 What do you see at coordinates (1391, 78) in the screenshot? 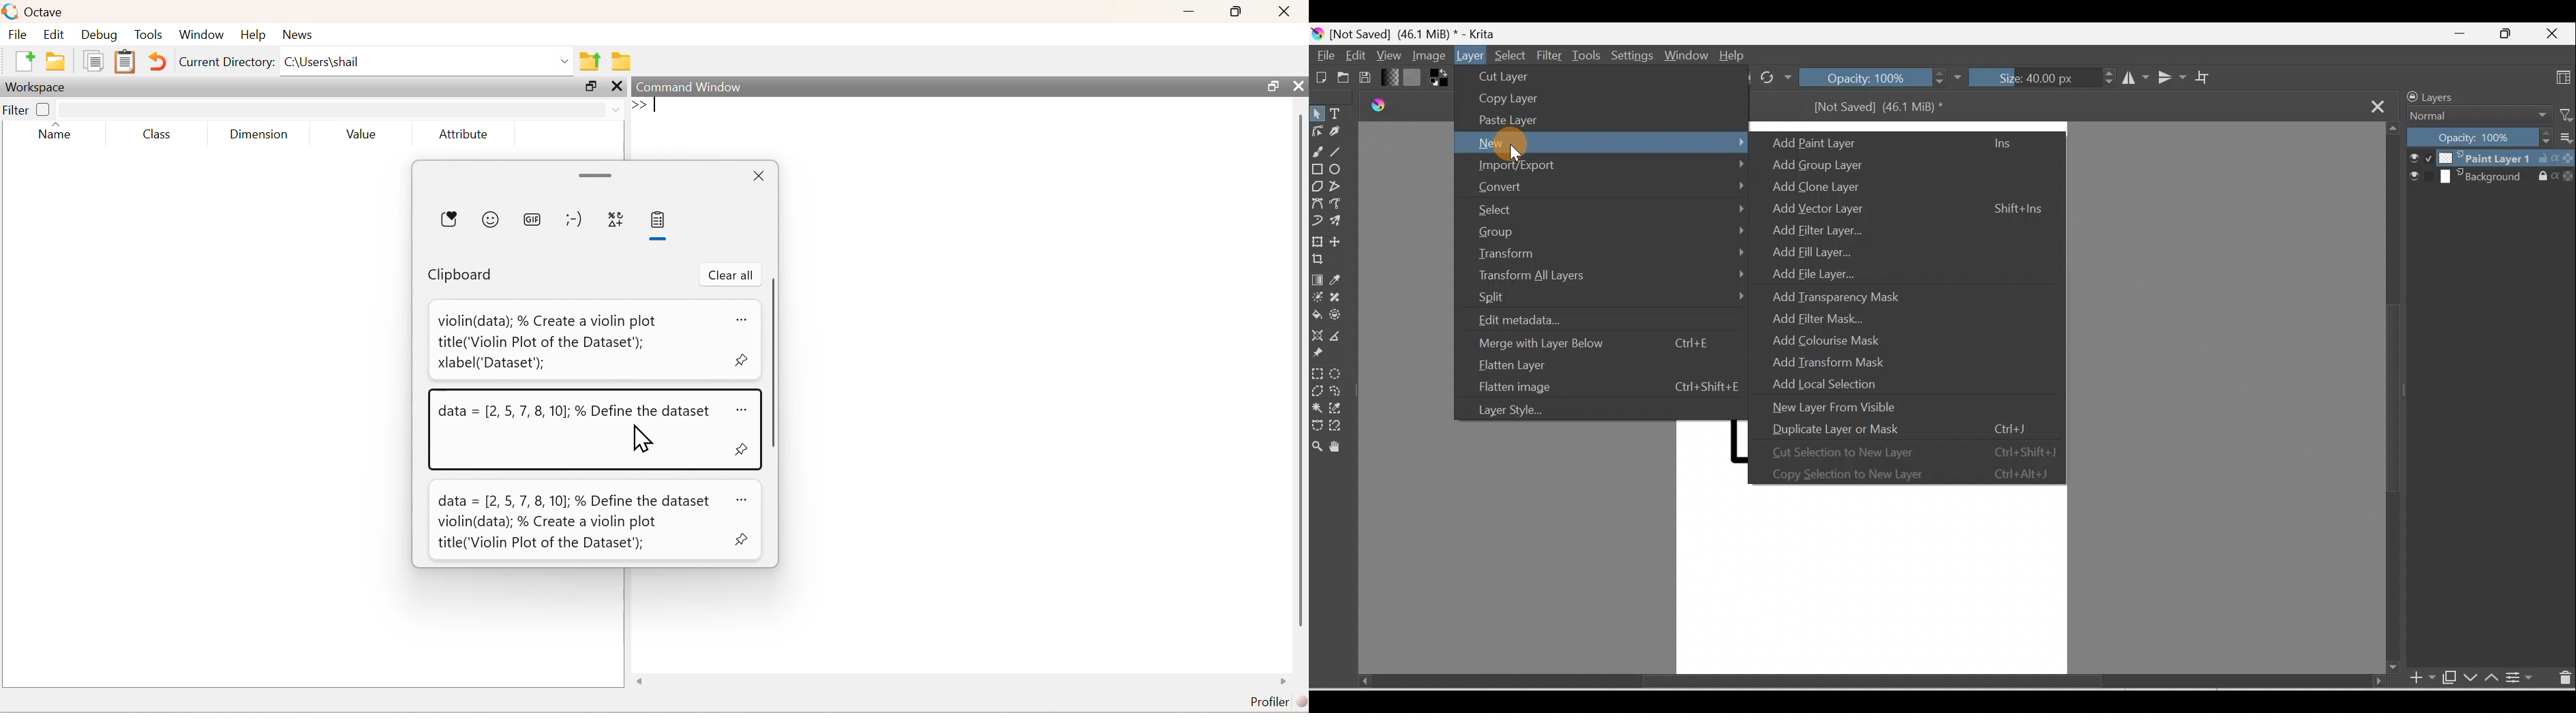
I see `Fill gradients` at bounding box center [1391, 78].